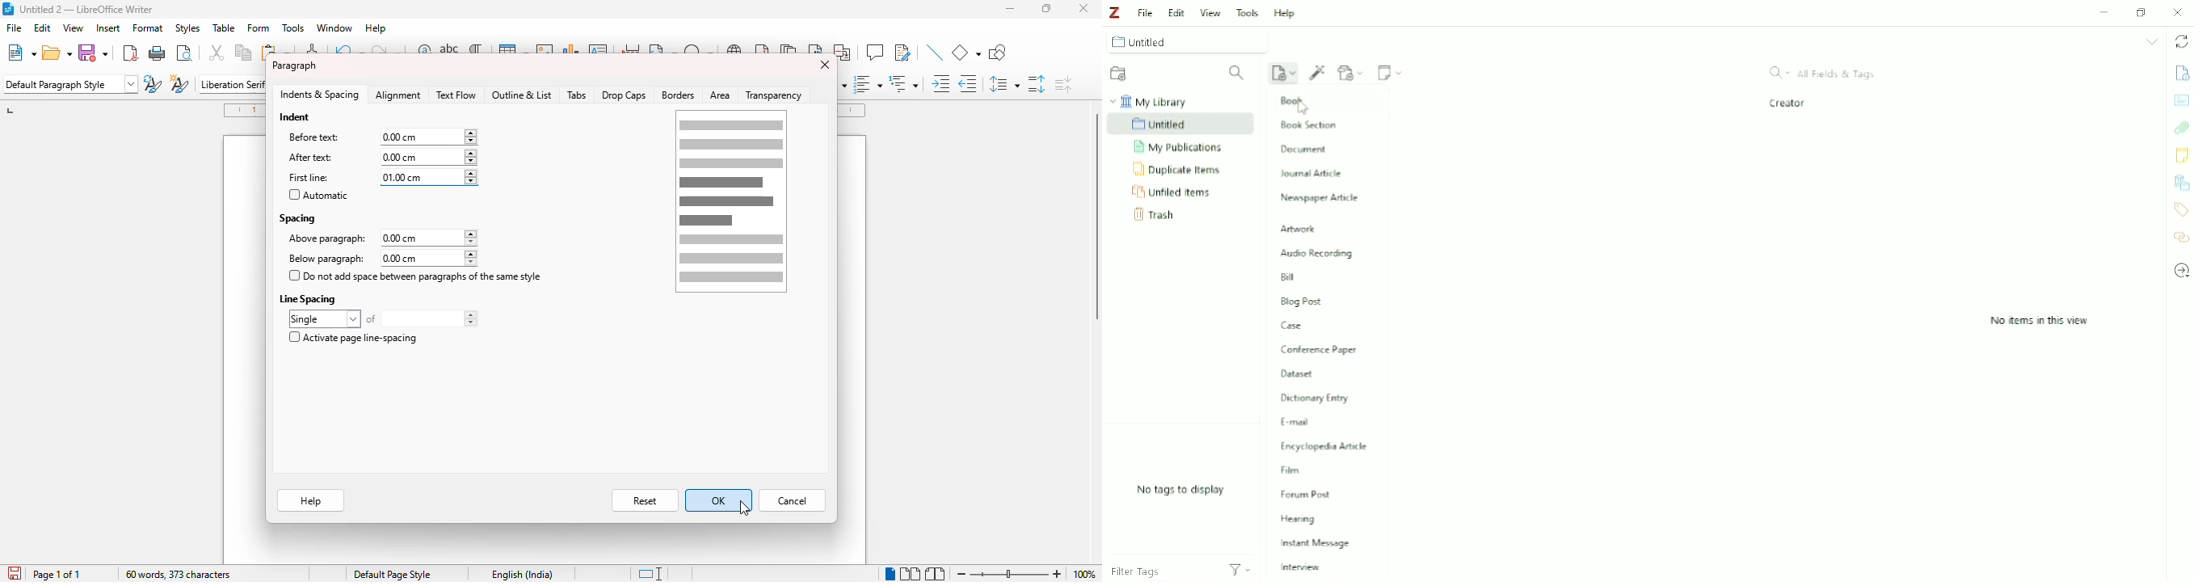  What do you see at coordinates (1174, 10) in the screenshot?
I see `Edit` at bounding box center [1174, 10].